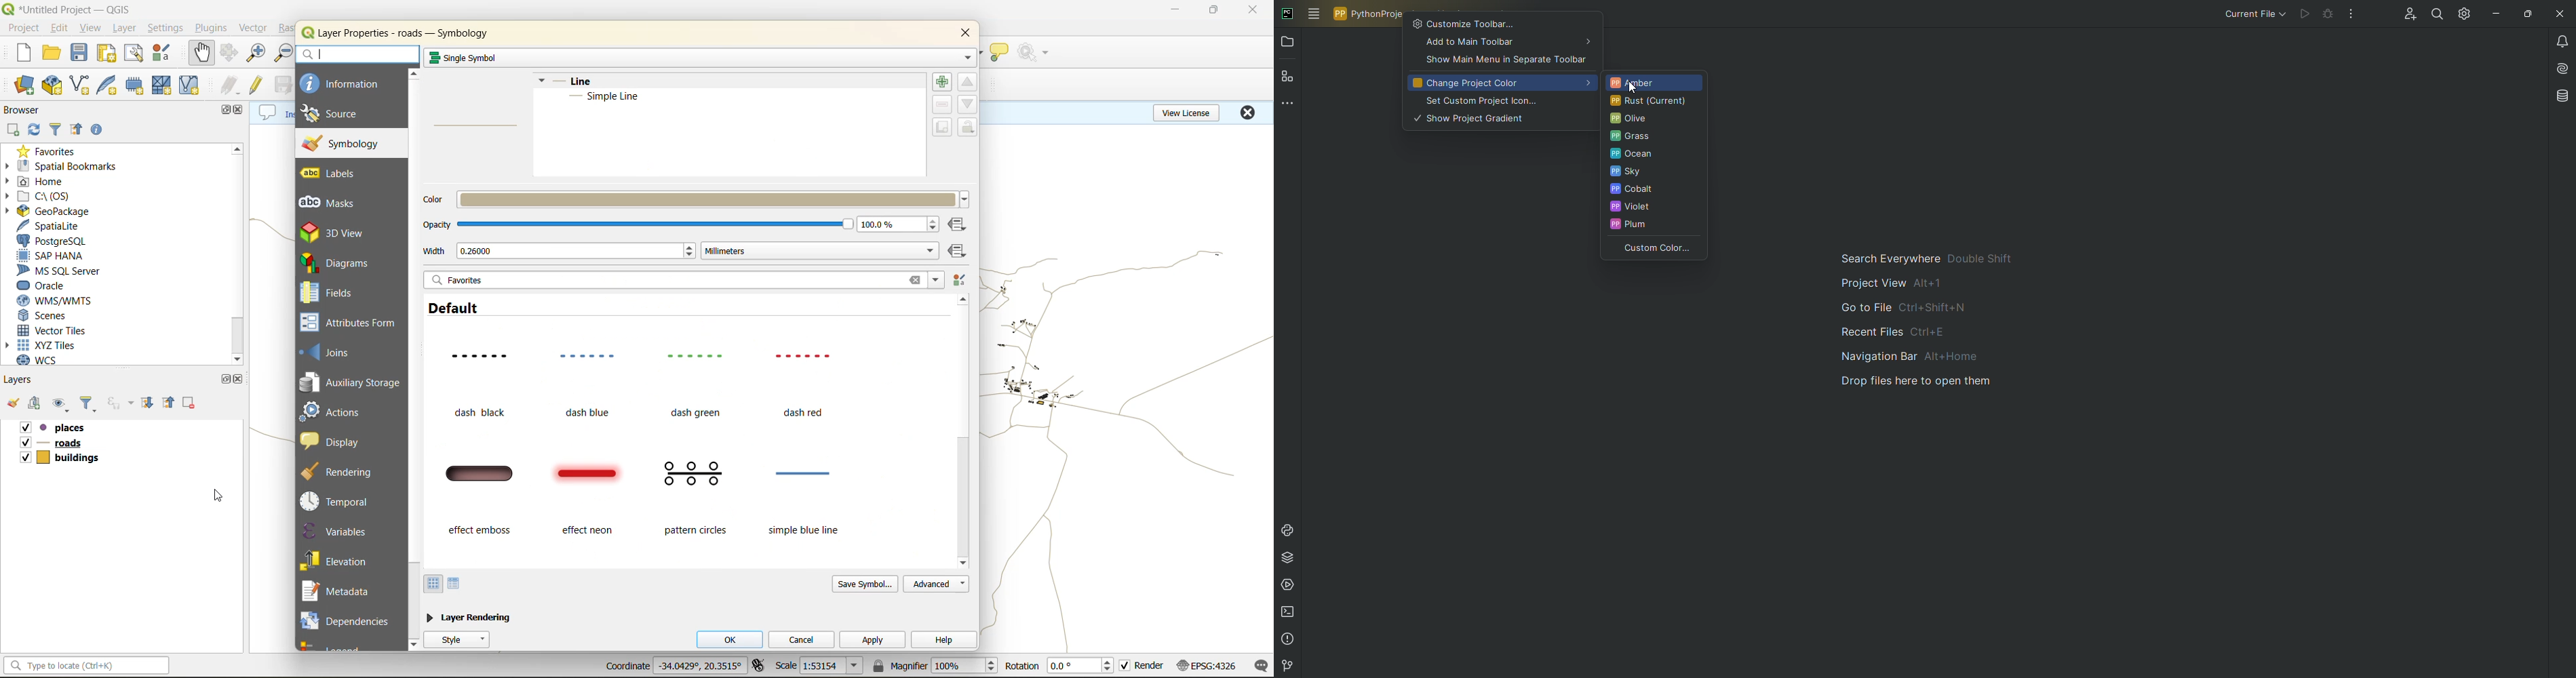 The width and height of the screenshot is (2576, 700). What do you see at coordinates (1211, 14) in the screenshot?
I see `maximize` at bounding box center [1211, 14].